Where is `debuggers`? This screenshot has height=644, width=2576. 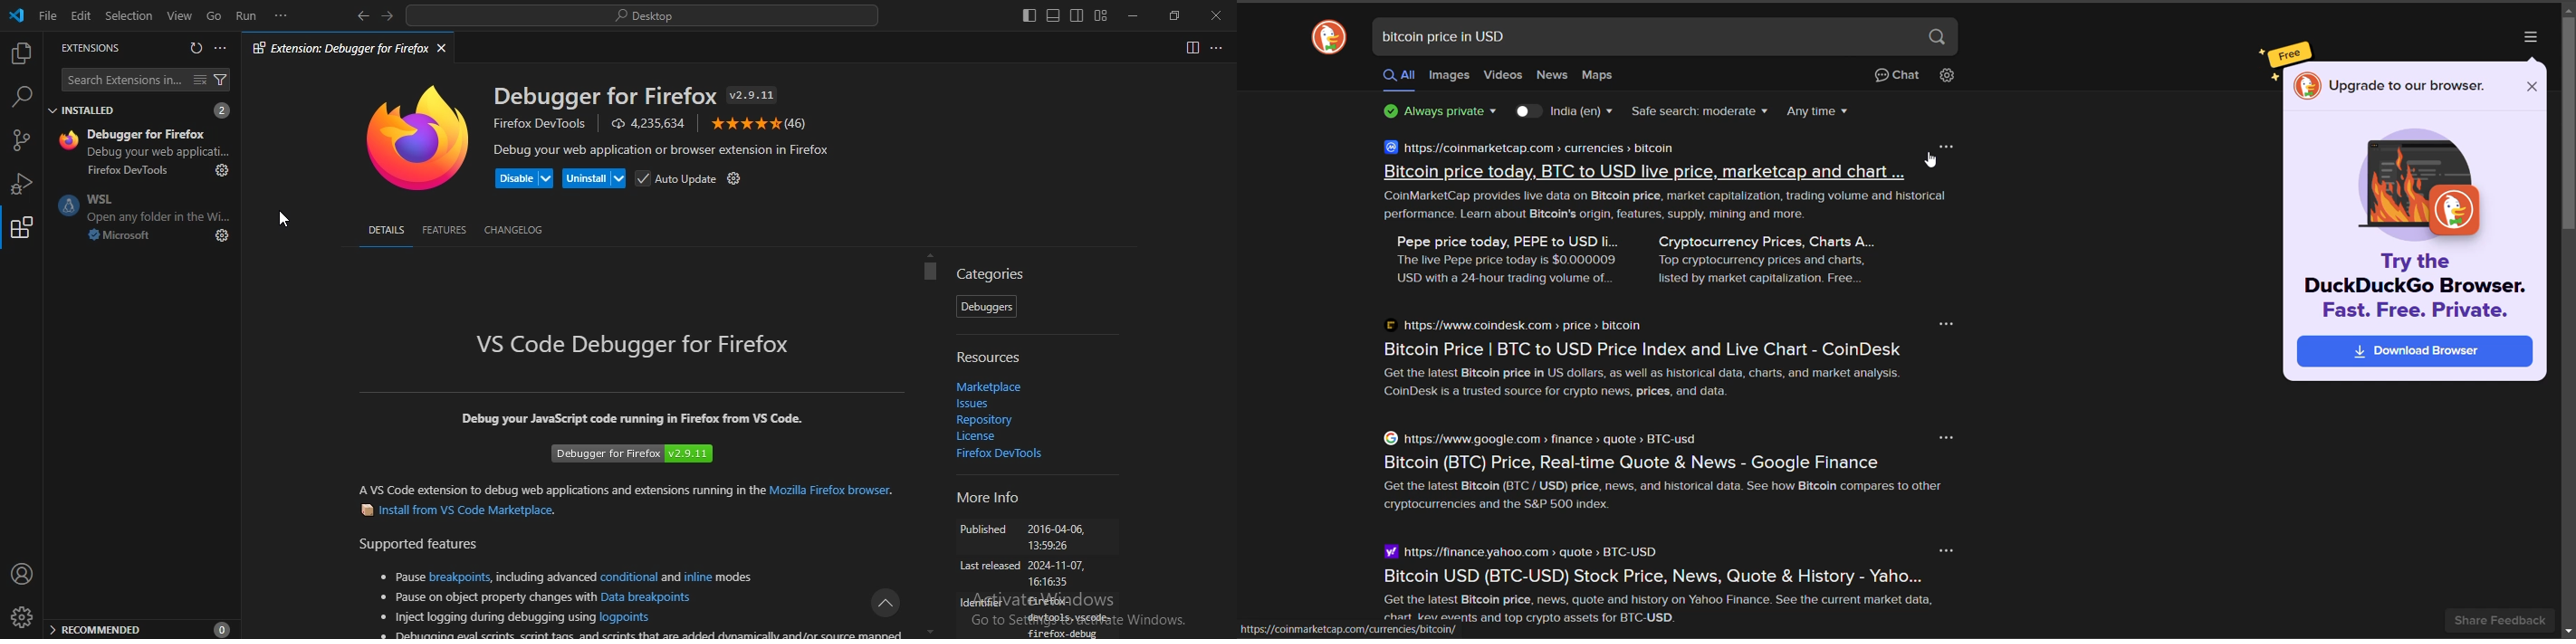 debuggers is located at coordinates (987, 305).